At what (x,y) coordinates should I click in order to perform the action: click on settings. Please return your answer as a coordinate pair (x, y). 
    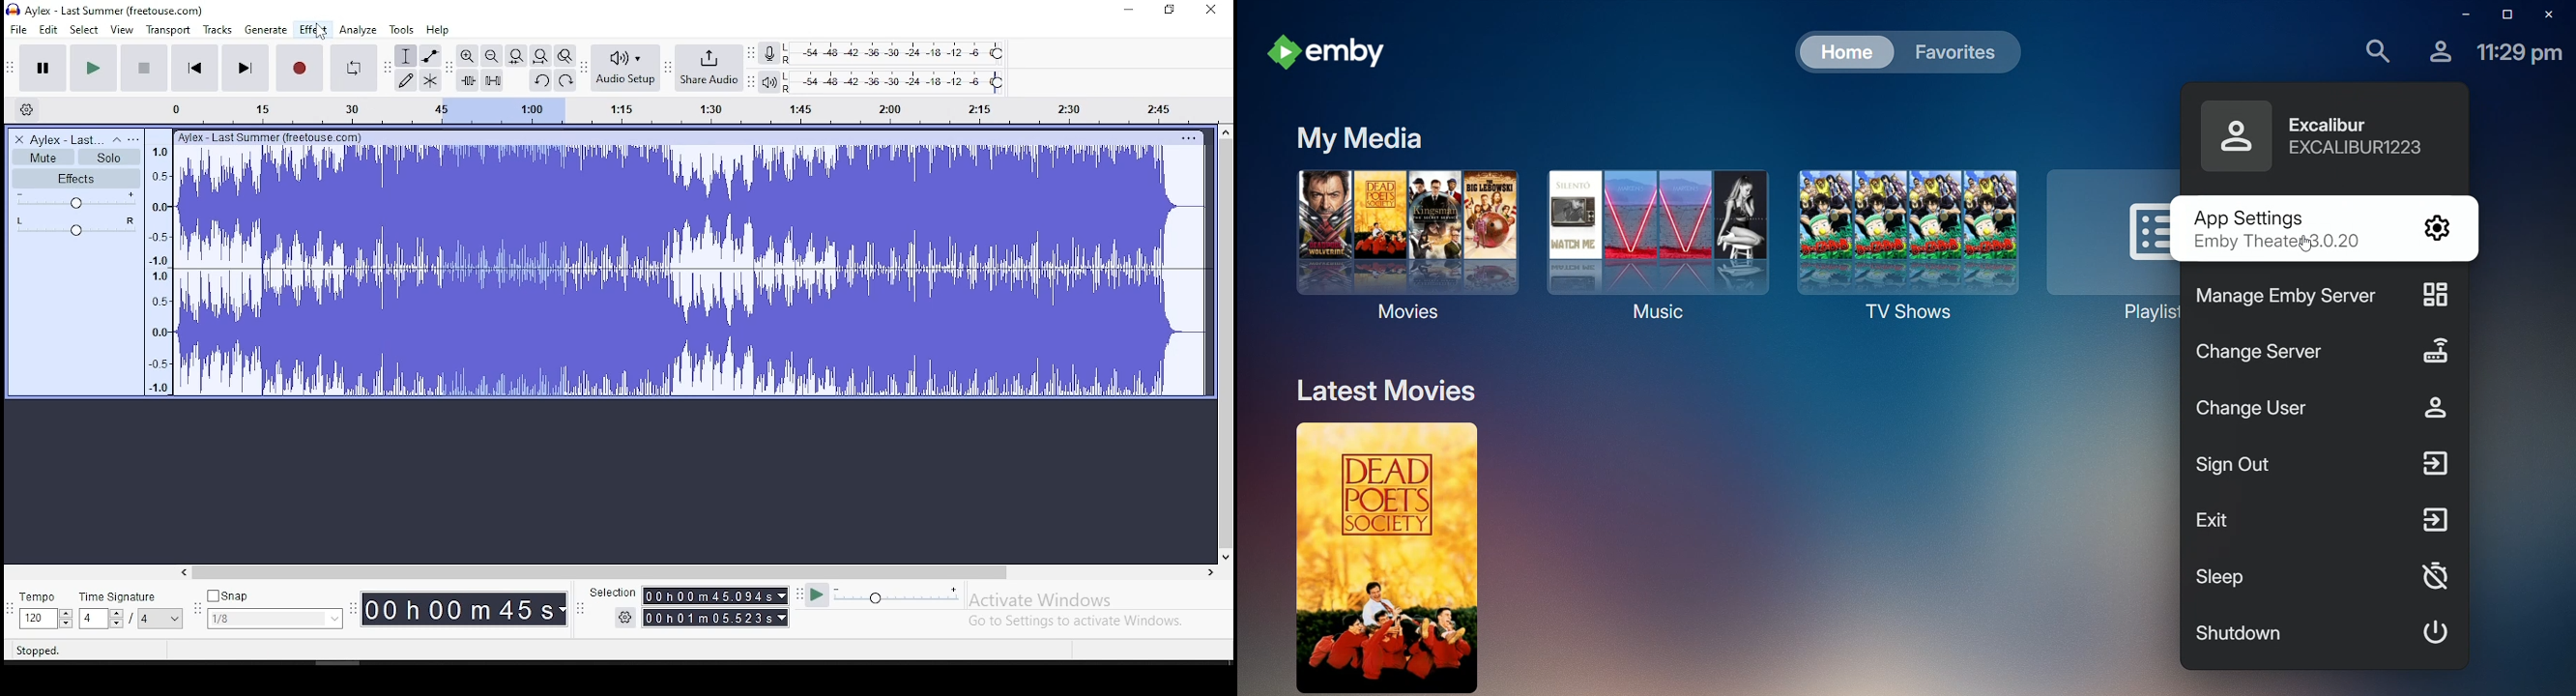
    Looking at the image, I should click on (614, 618).